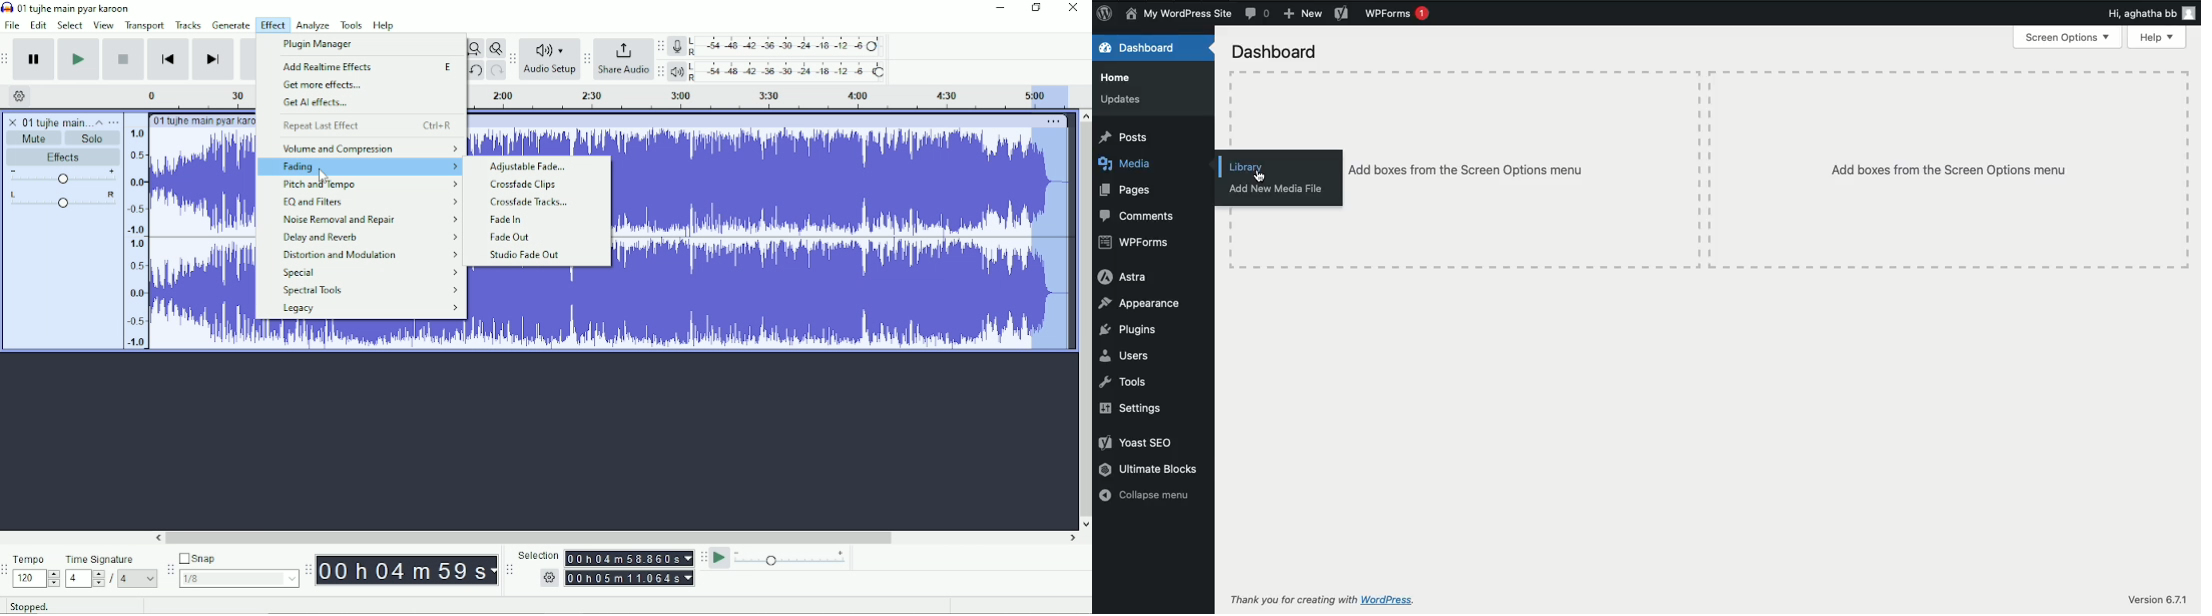 The width and height of the screenshot is (2212, 616). What do you see at coordinates (1104, 13) in the screenshot?
I see `WordPress logo` at bounding box center [1104, 13].